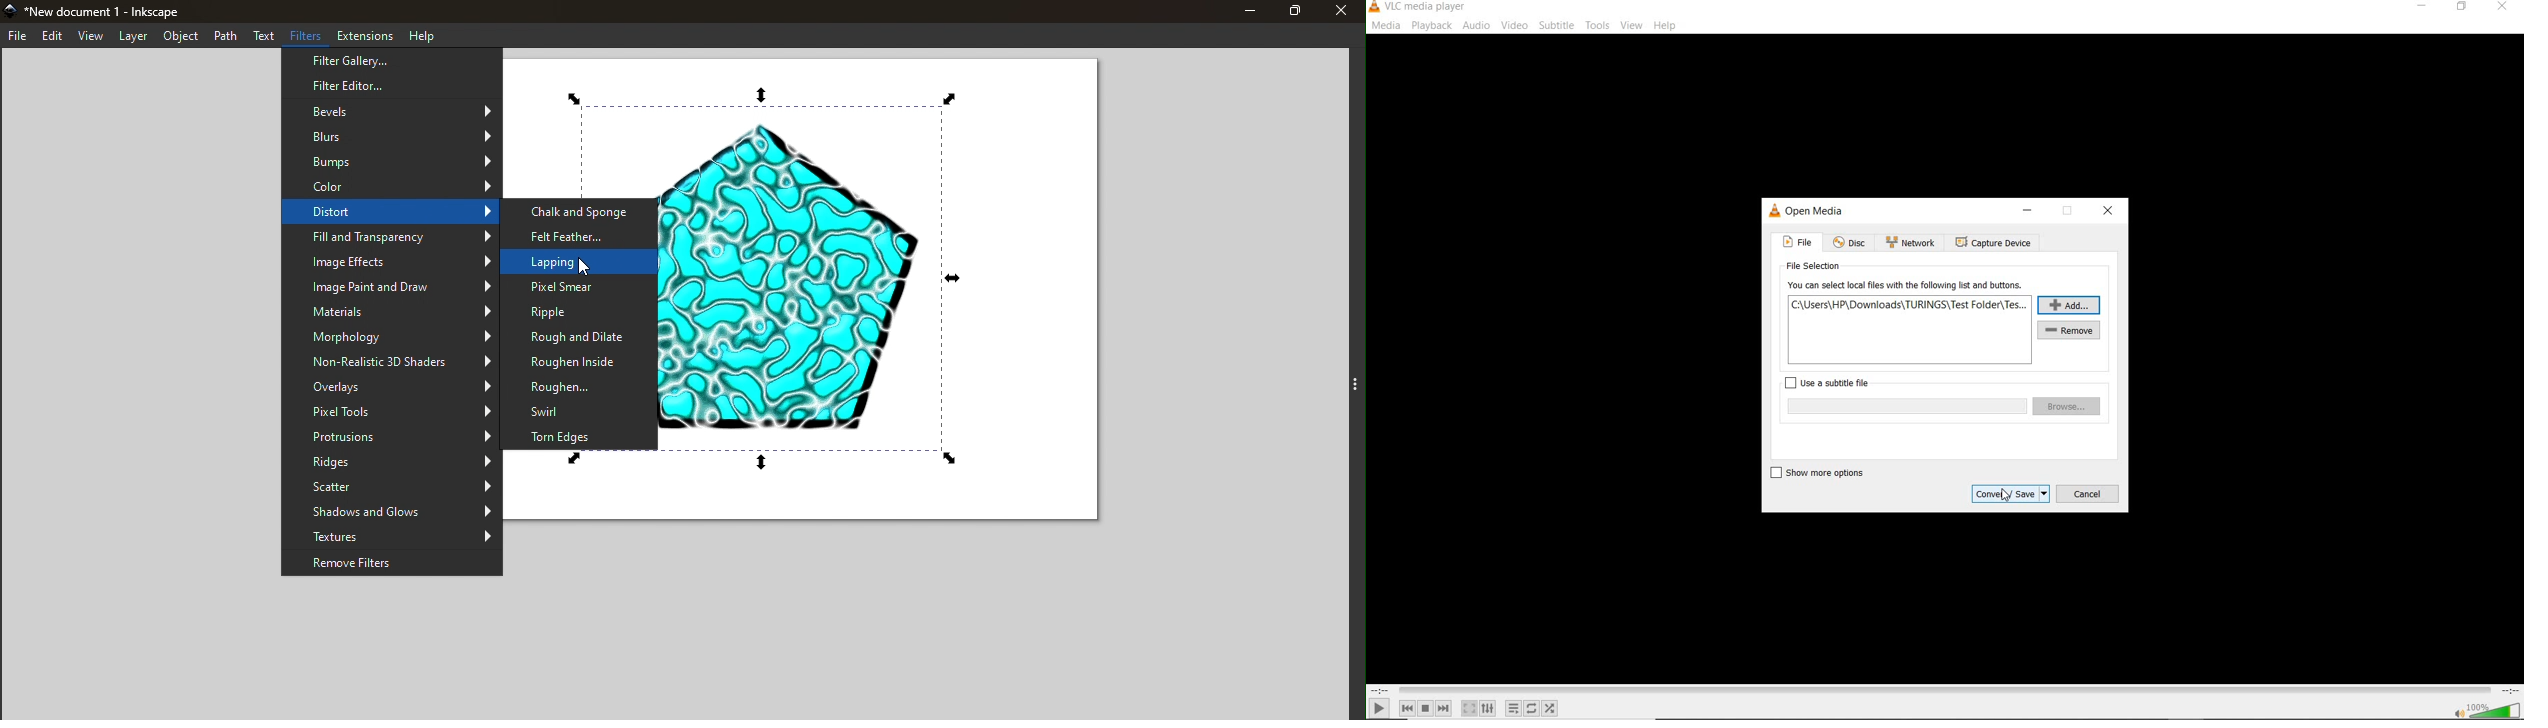 The height and width of the screenshot is (728, 2548). I want to click on next media, so click(1445, 708).